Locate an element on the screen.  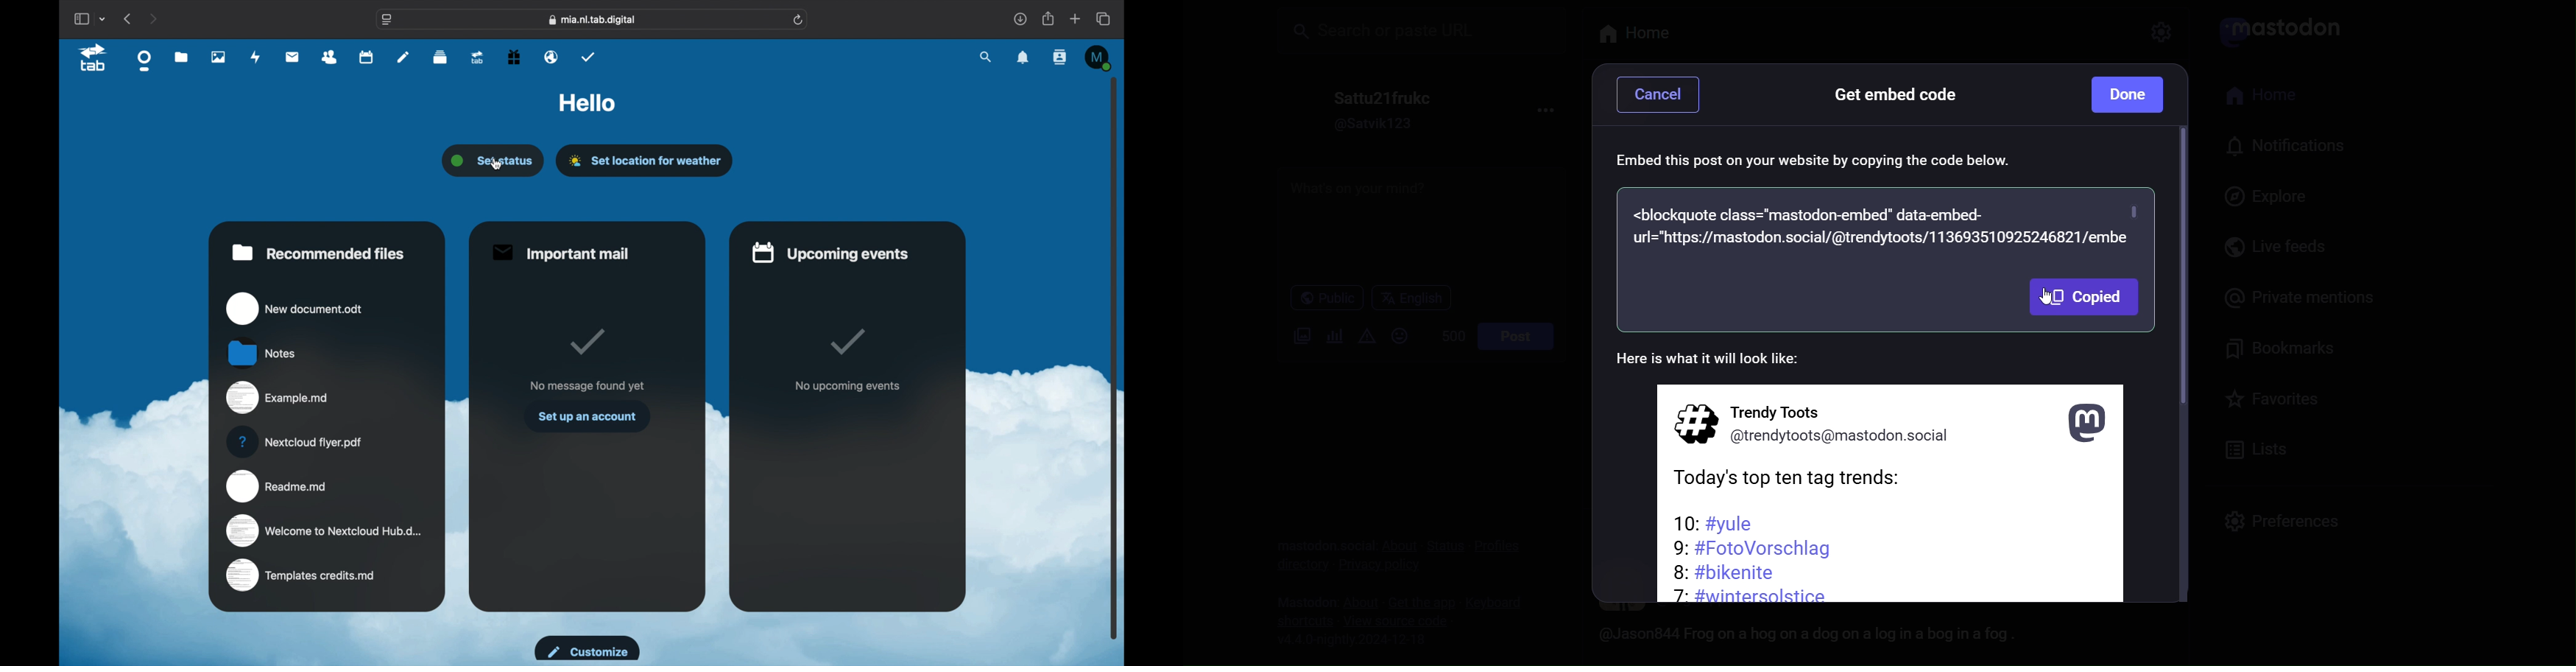
files is located at coordinates (182, 57).